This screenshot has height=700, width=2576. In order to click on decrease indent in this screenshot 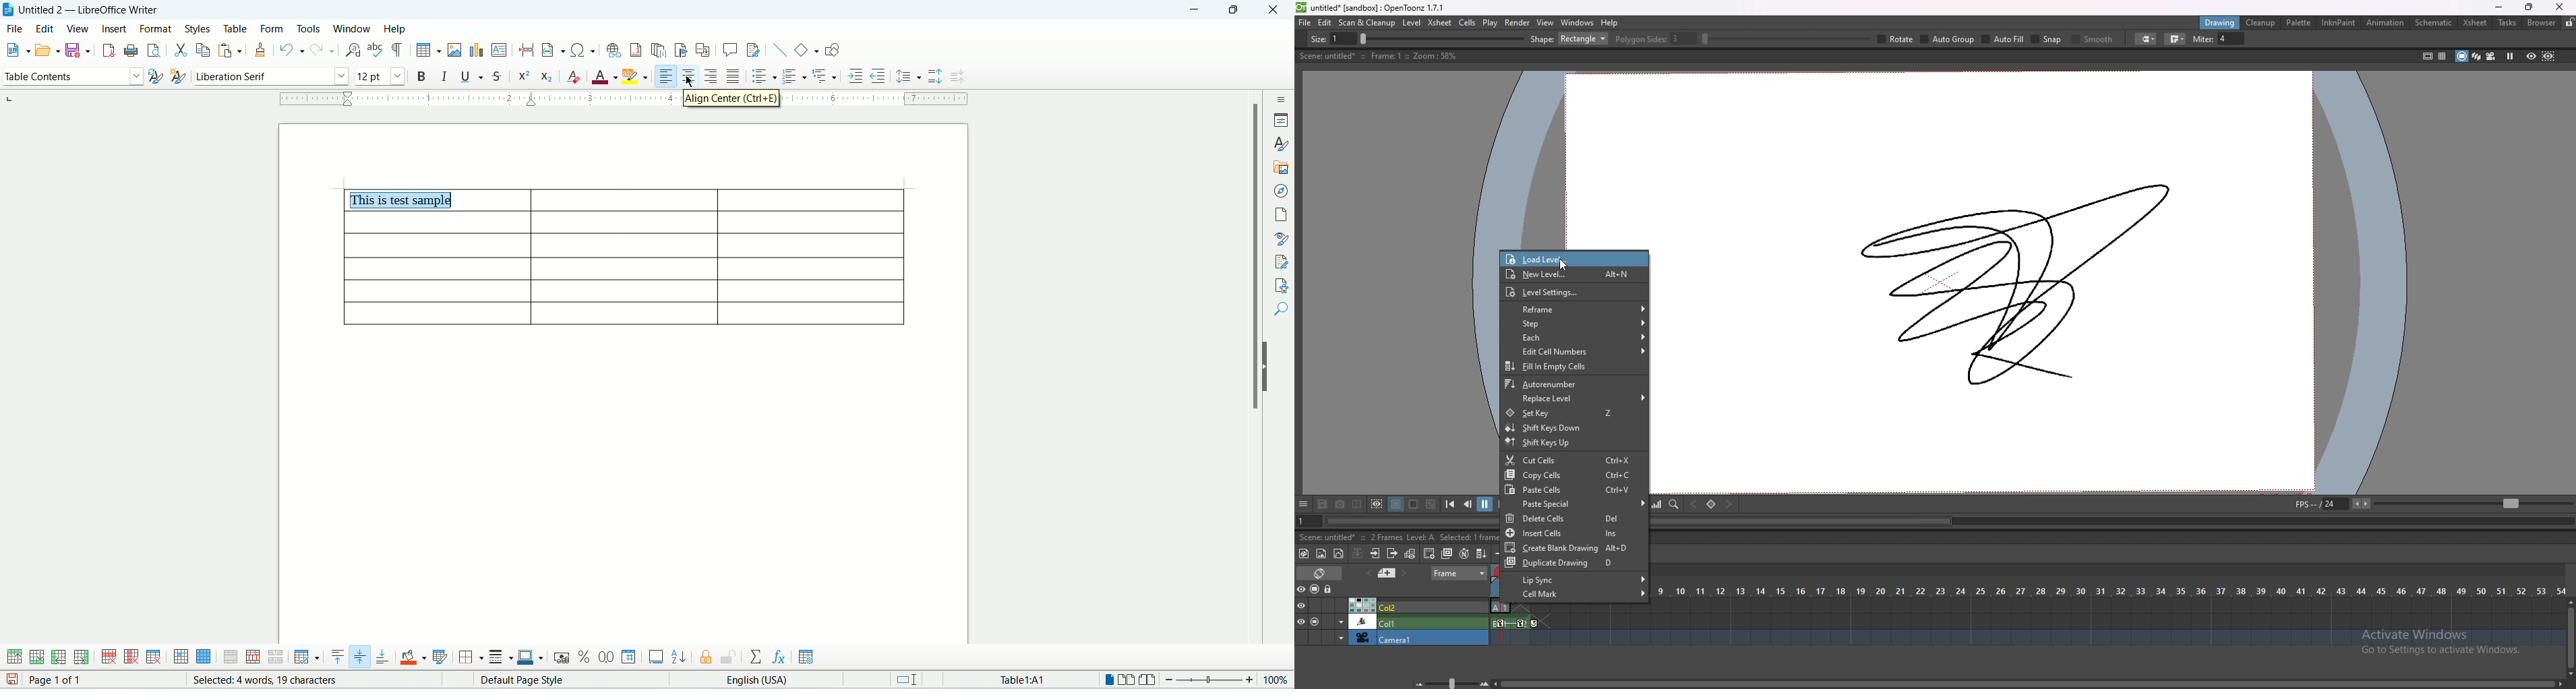, I will do `click(878, 76)`.